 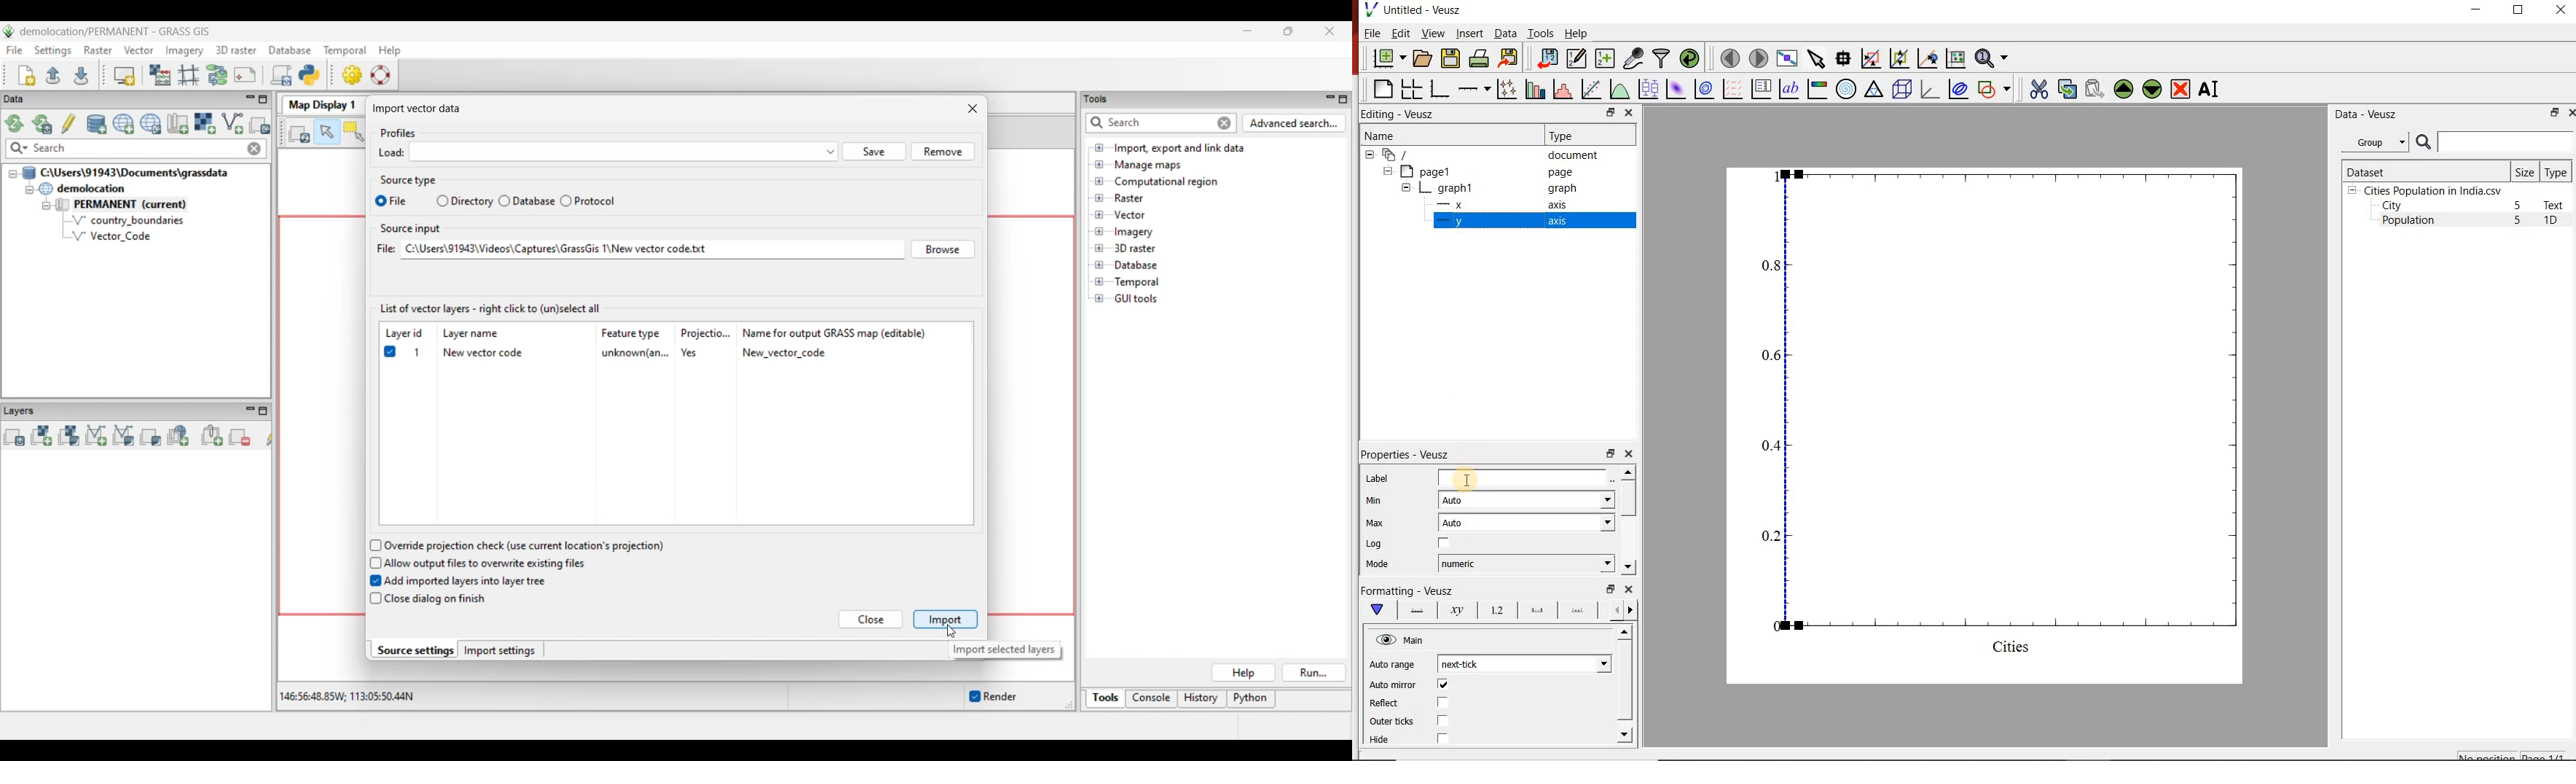 What do you see at coordinates (2363, 114) in the screenshot?
I see `Data - Veusz` at bounding box center [2363, 114].